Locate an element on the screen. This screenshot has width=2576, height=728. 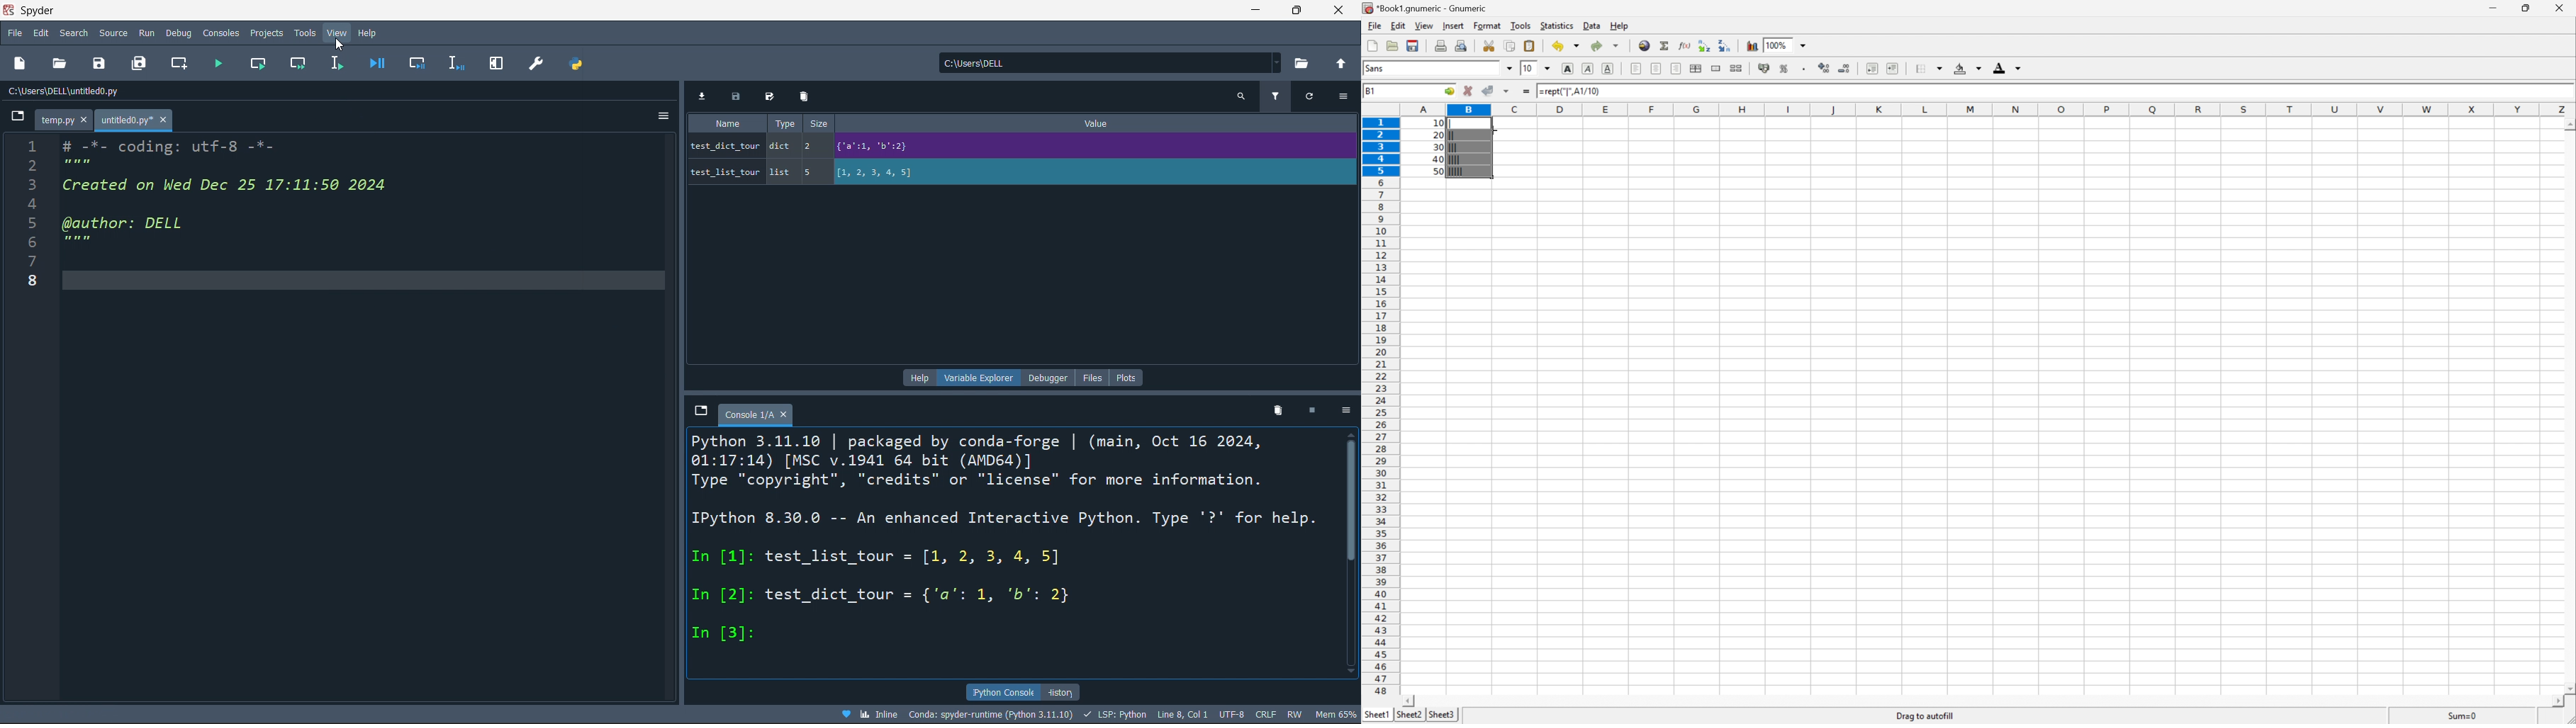
Data is located at coordinates (1593, 26).